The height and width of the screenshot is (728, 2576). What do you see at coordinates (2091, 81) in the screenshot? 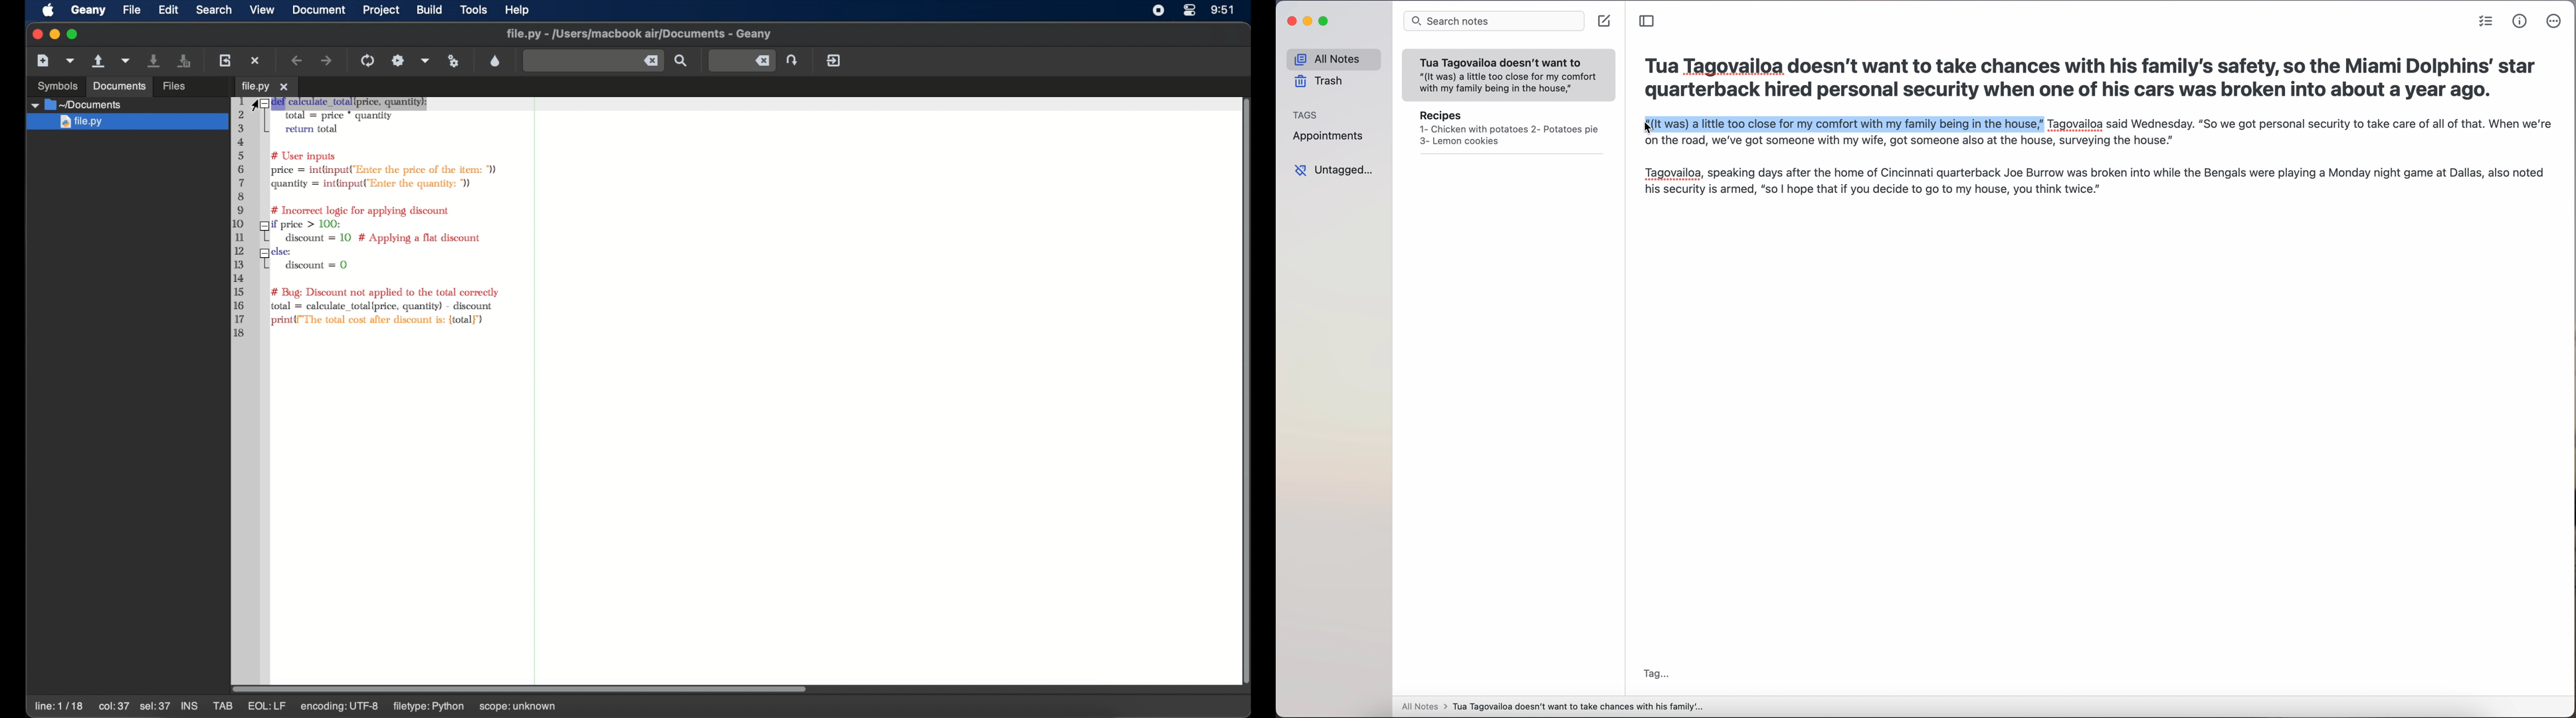
I see `title: Tua Tagovailoa doesn't want to take chances with his family's safety` at bounding box center [2091, 81].